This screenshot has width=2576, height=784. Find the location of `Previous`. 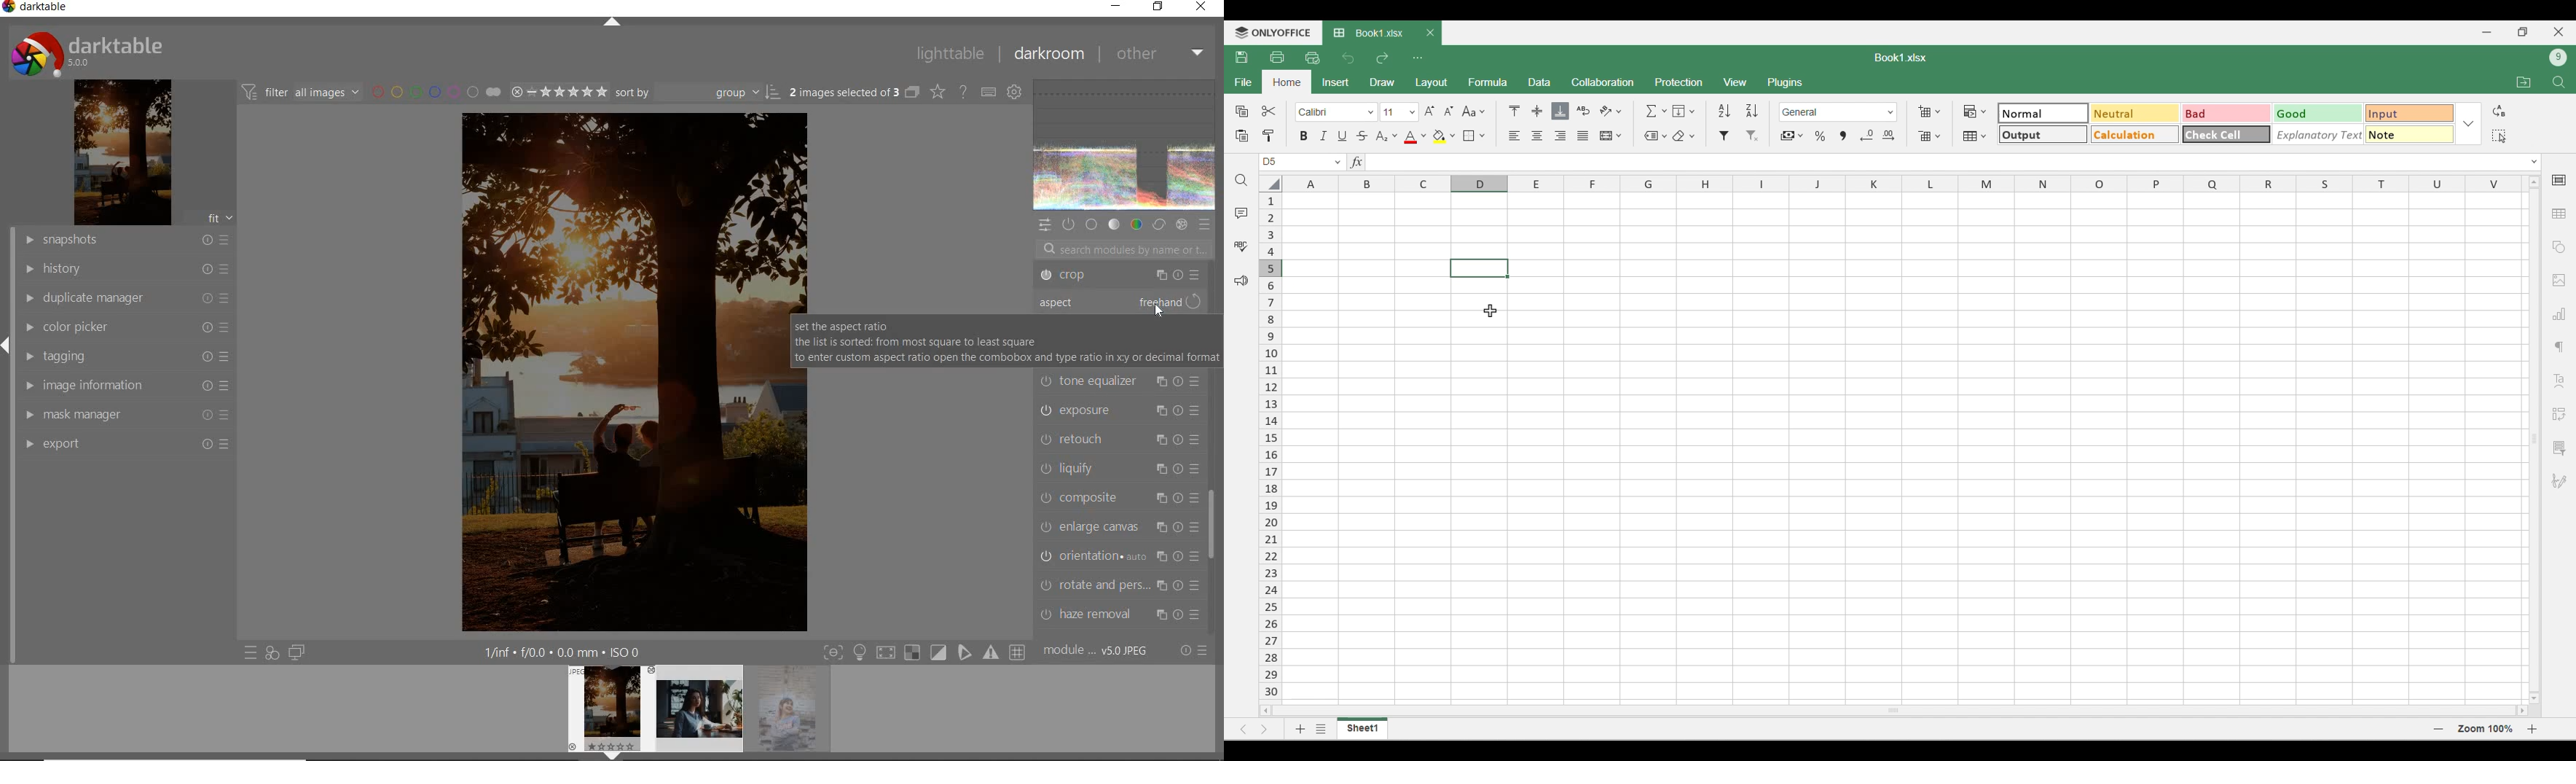

Previous is located at coordinates (1243, 729).